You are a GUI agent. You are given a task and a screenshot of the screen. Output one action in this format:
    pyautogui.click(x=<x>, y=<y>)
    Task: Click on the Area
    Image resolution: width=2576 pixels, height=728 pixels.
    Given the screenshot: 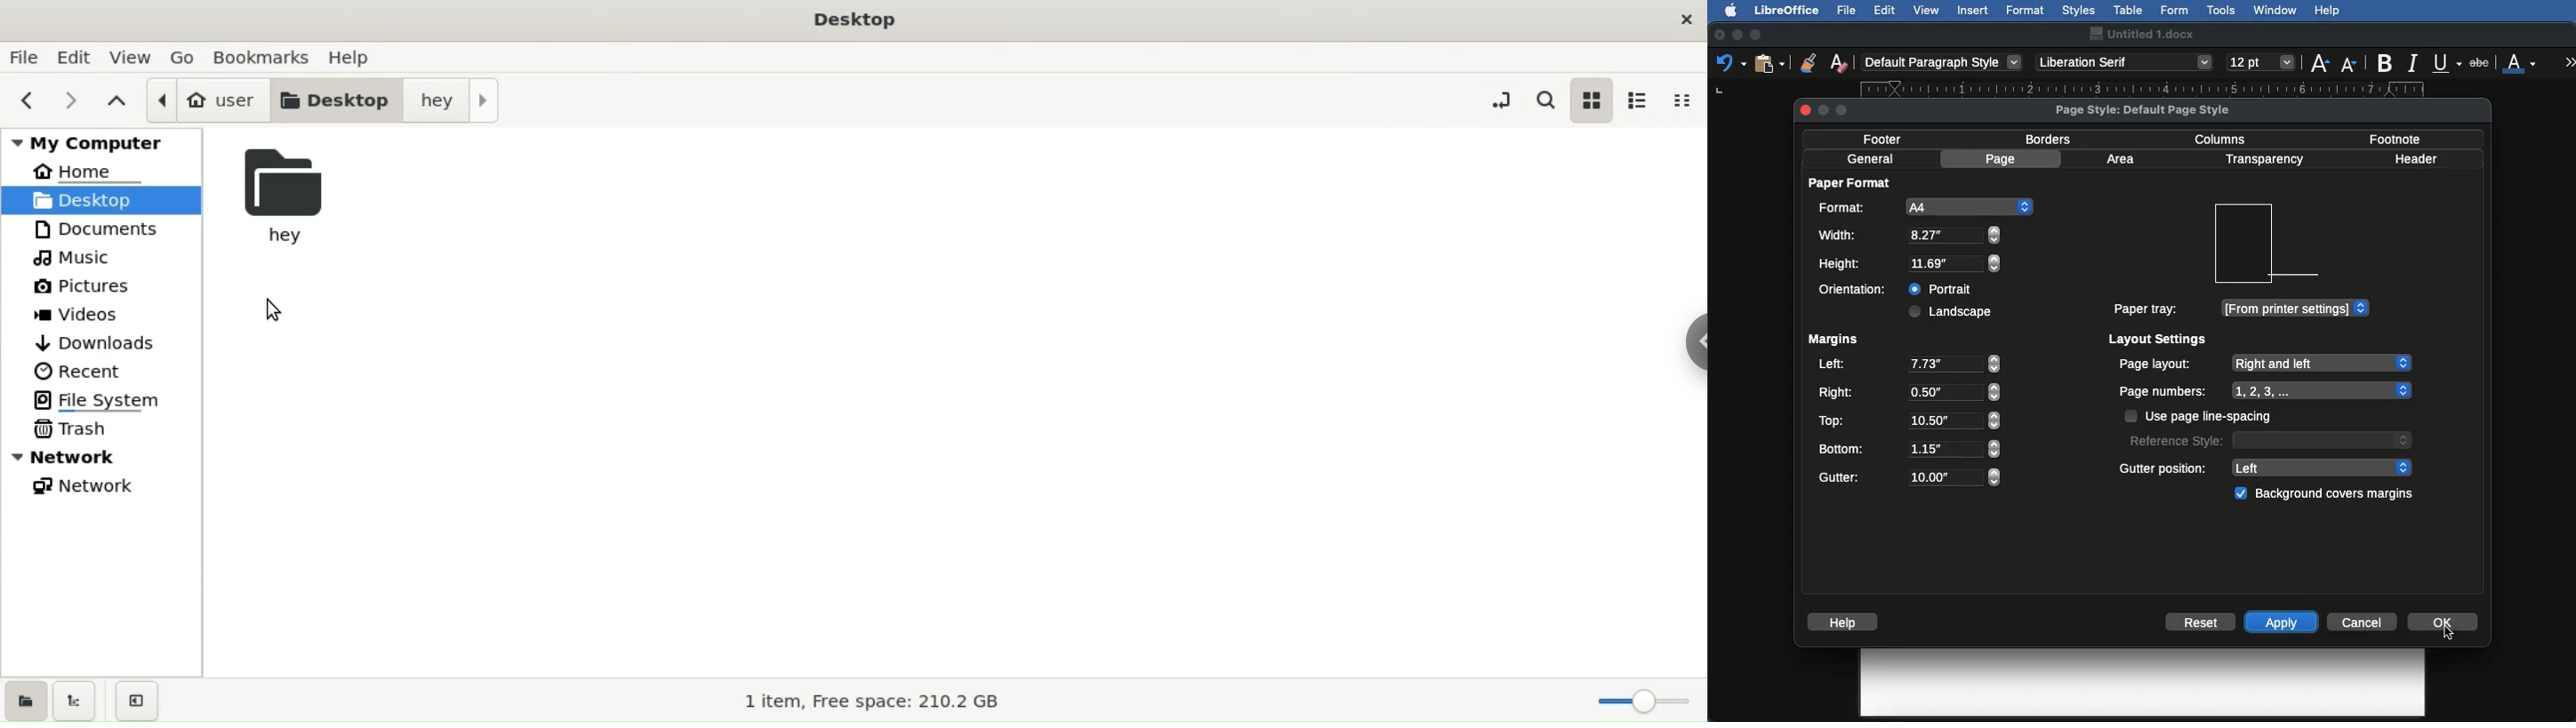 What is the action you would take?
    pyautogui.click(x=2123, y=159)
    